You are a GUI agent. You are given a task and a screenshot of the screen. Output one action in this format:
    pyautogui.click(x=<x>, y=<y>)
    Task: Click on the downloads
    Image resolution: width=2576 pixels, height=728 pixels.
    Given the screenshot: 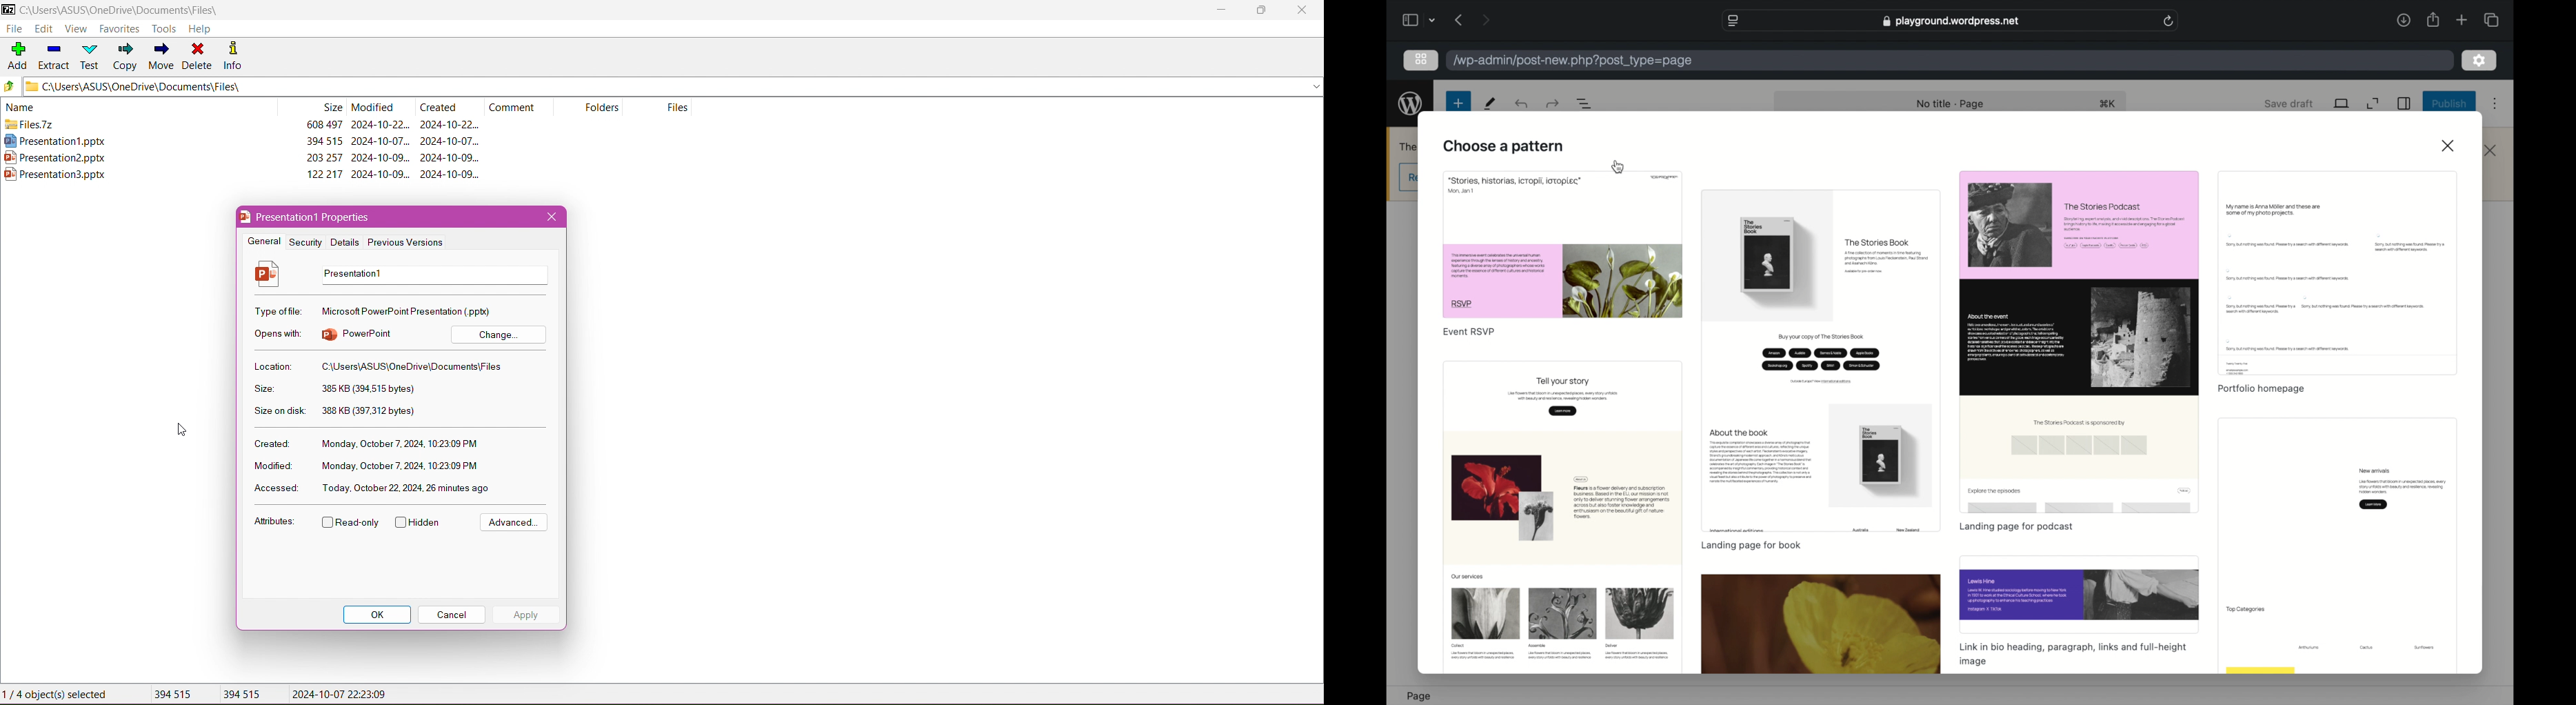 What is the action you would take?
    pyautogui.click(x=2404, y=20)
    